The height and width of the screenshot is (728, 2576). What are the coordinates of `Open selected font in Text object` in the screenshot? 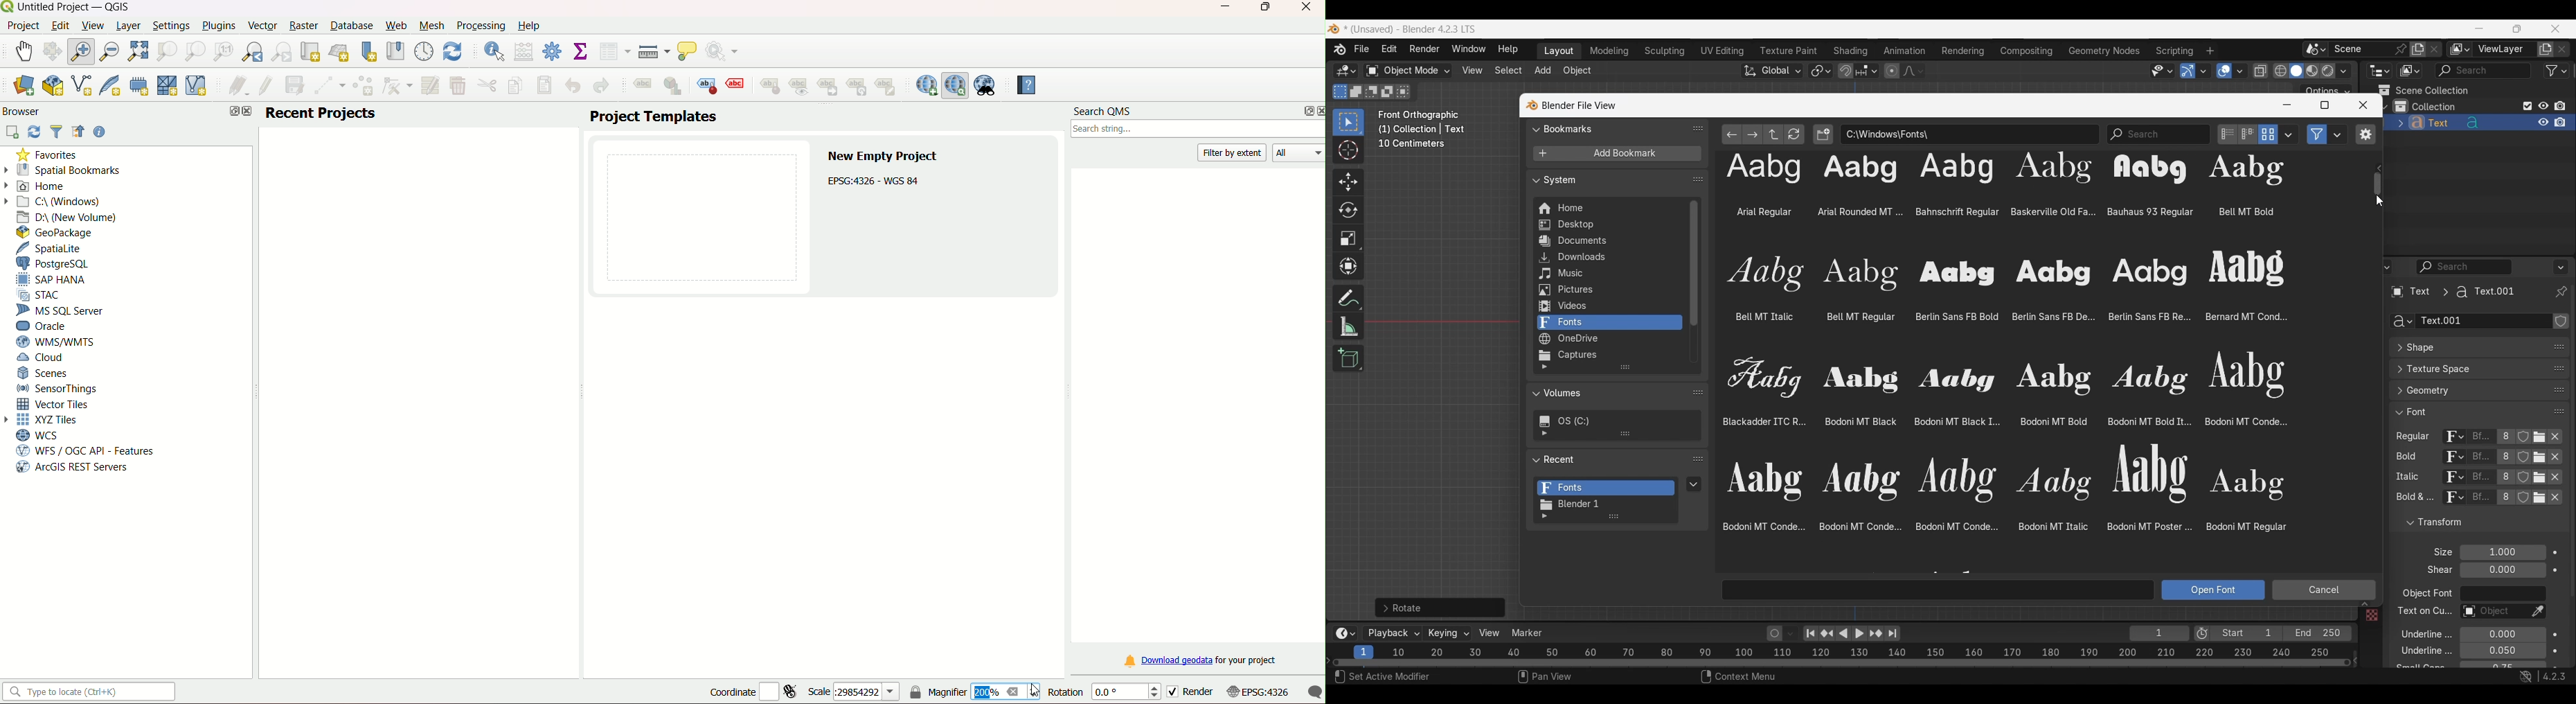 It's located at (2213, 590).